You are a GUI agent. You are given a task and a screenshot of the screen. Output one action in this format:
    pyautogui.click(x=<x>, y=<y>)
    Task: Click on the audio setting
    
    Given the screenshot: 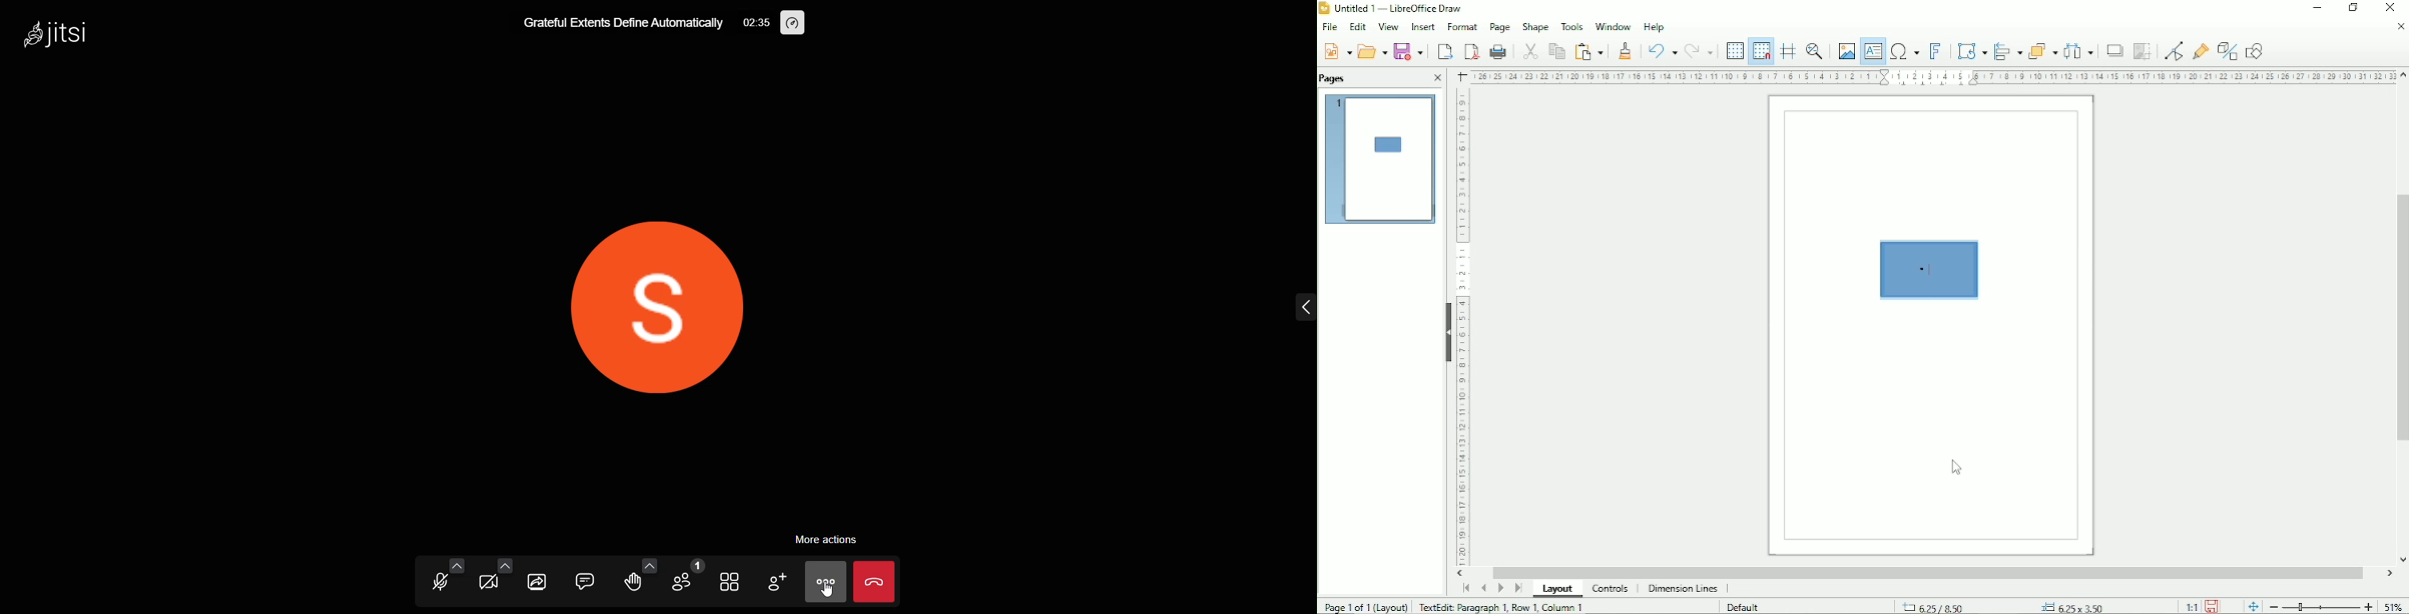 What is the action you would take?
    pyautogui.click(x=458, y=567)
    